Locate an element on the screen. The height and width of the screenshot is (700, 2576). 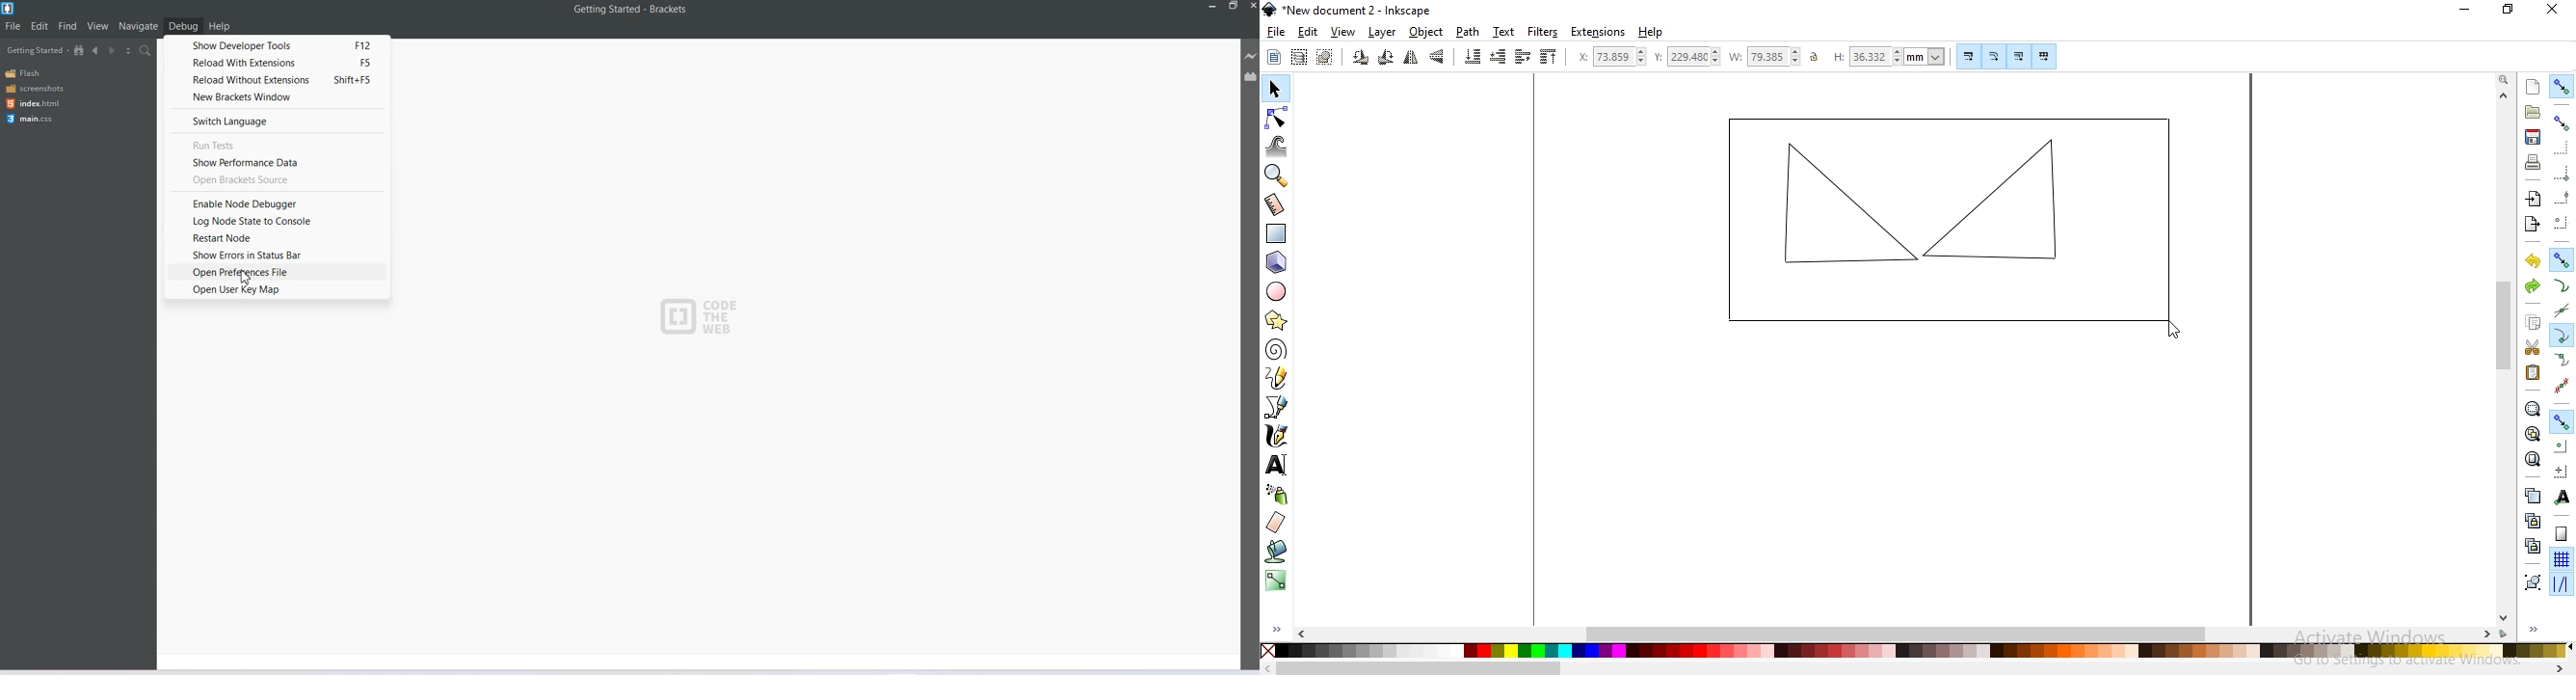
Navigate Backward is located at coordinates (97, 50).